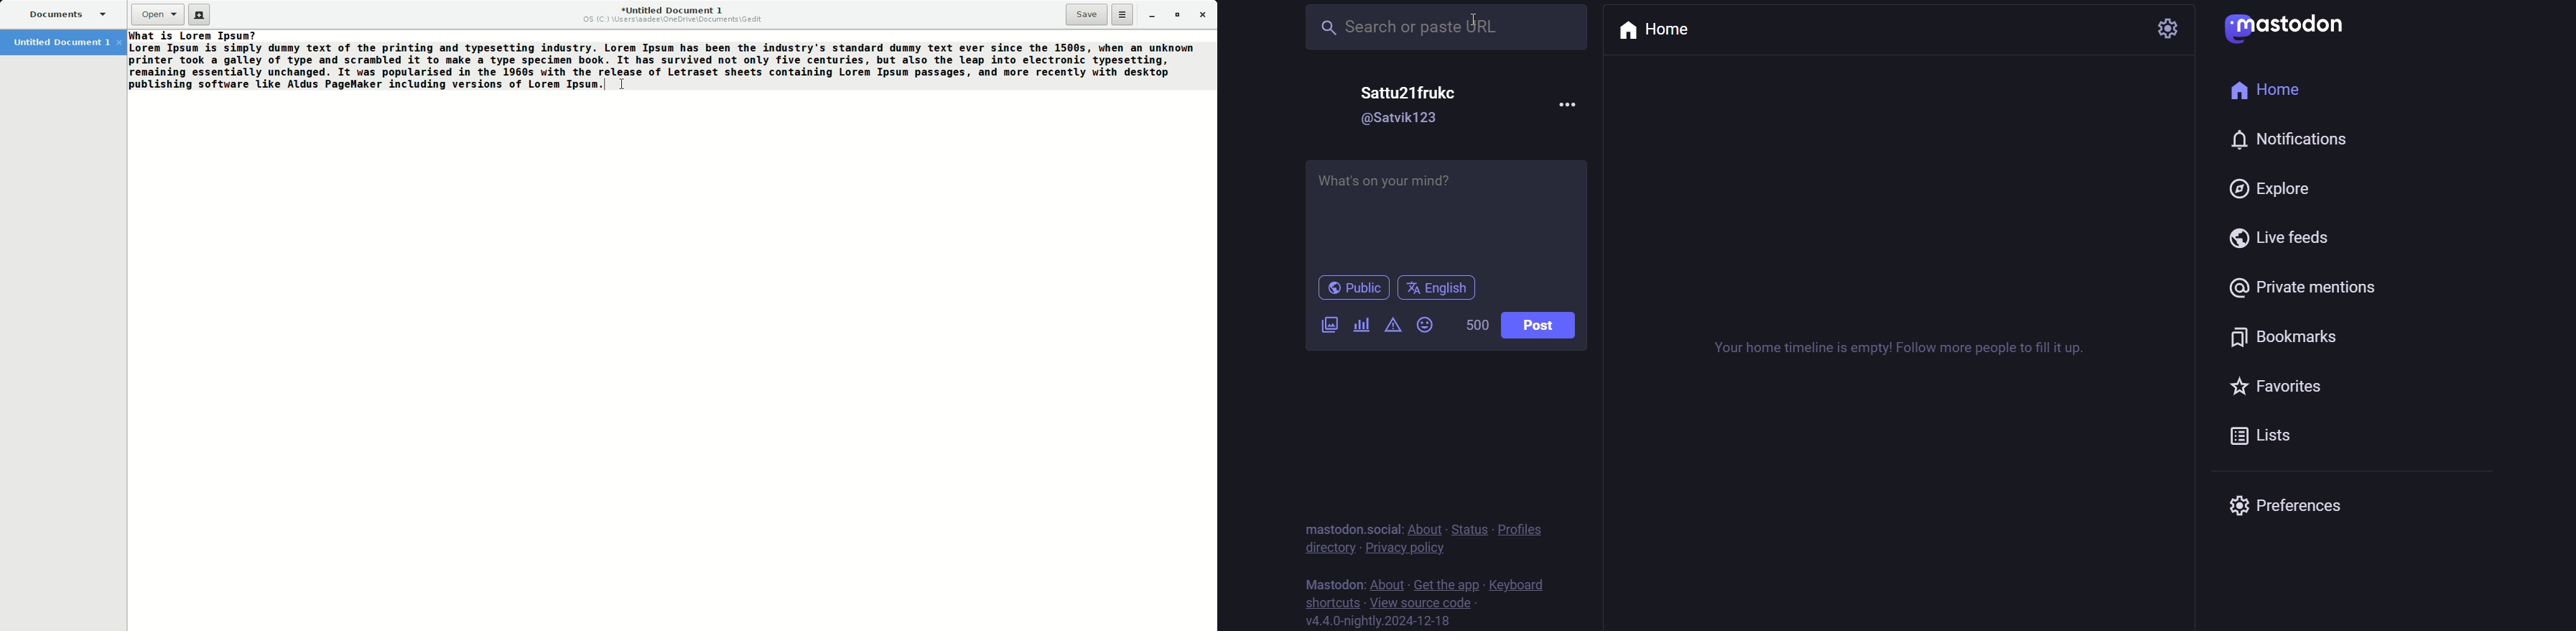 Image resolution: width=2576 pixels, height=644 pixels. I want to click on home, so click(2272, 88).